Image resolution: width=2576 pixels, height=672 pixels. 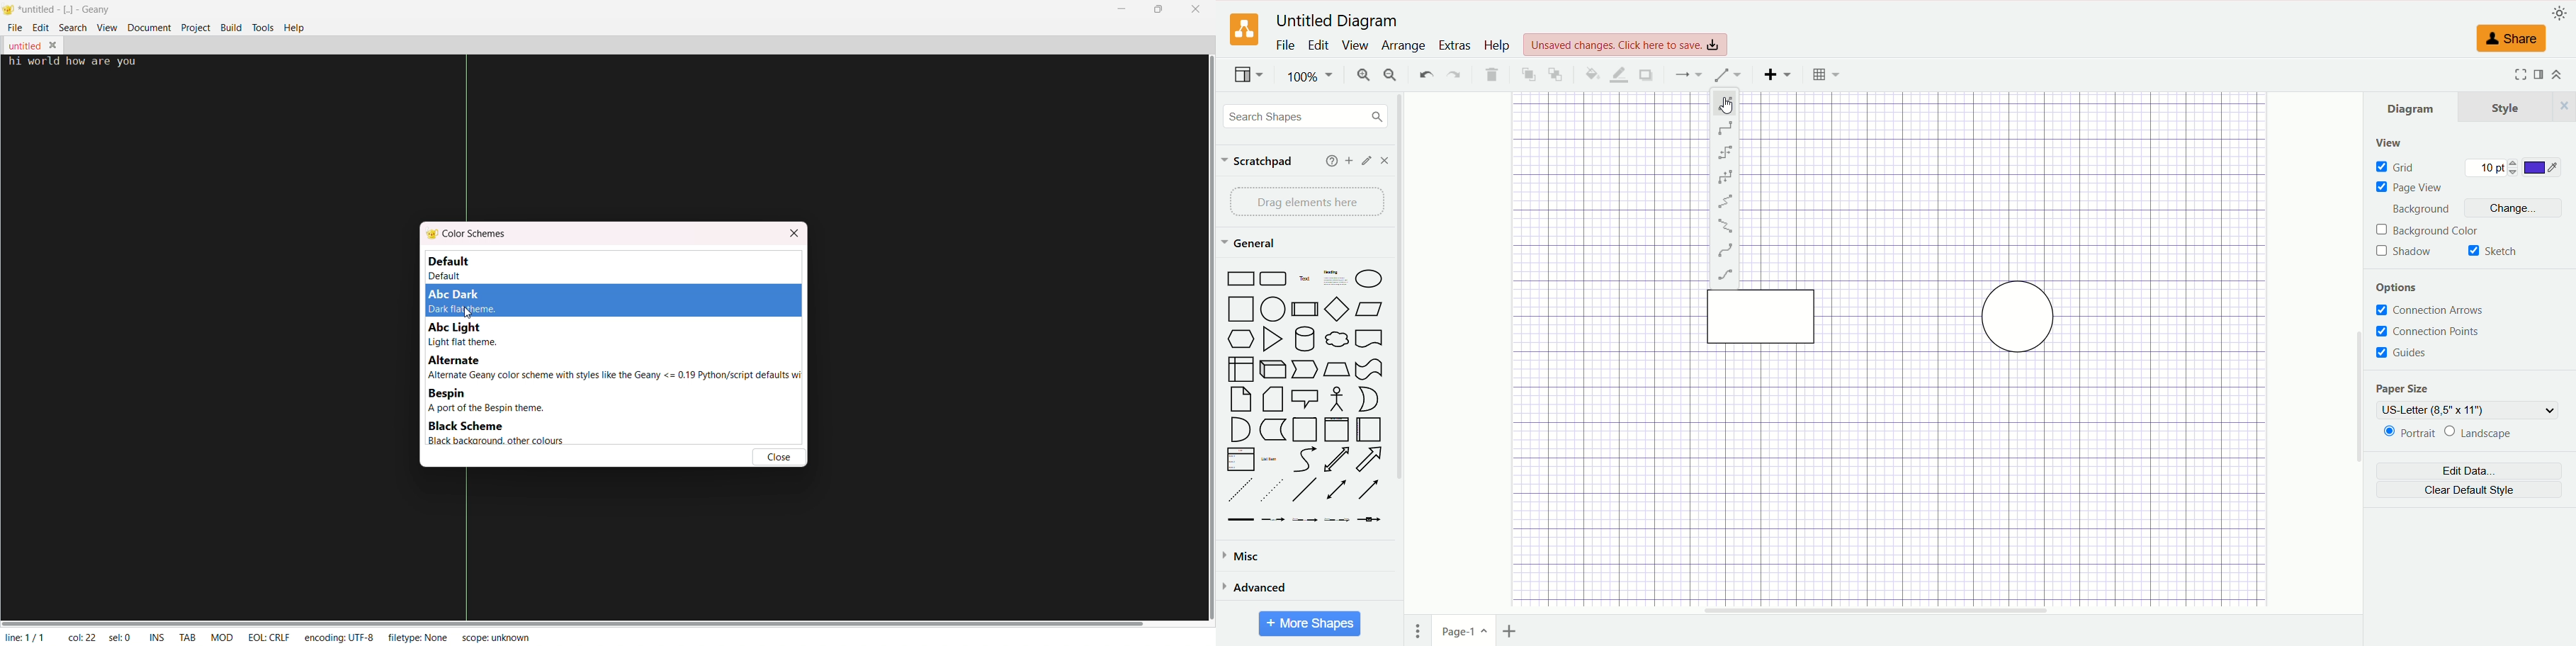 What do you see at coordinates (1423, 74) in the screenshot?
I see `undo` at bounding box center [1423, 74].